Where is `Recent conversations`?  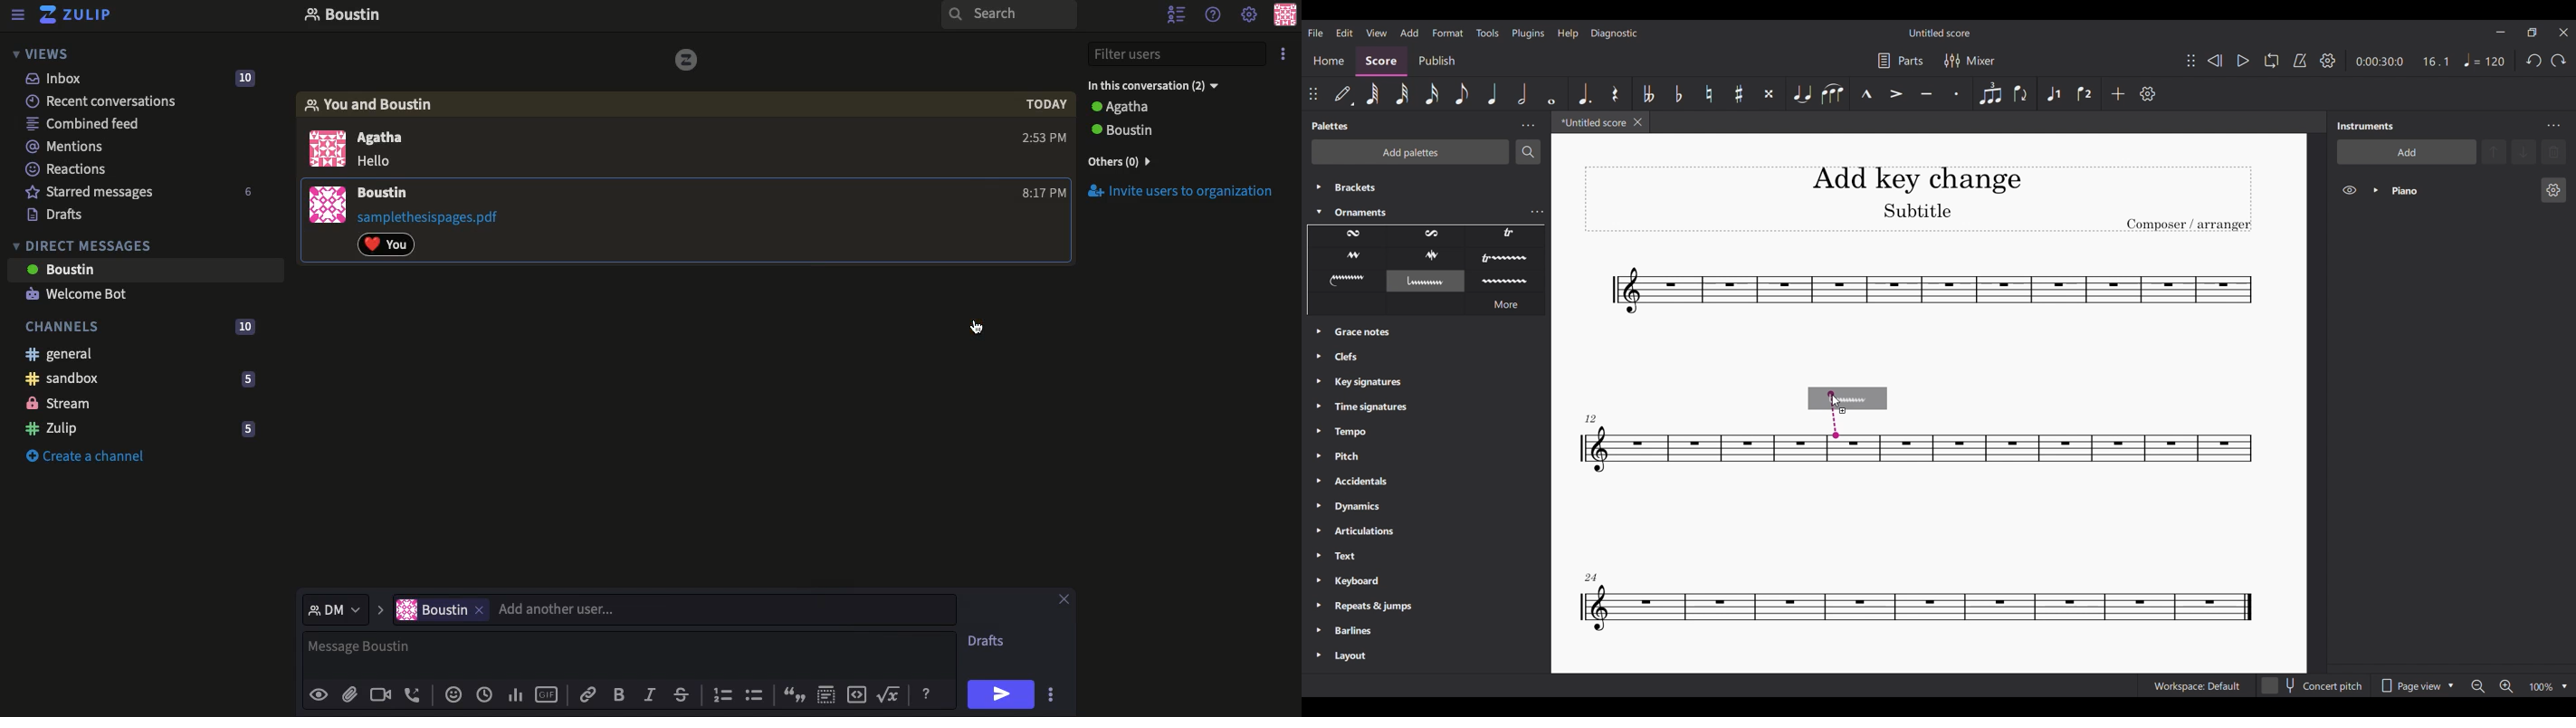
Recent conversations is located at coordinates (102, 101).